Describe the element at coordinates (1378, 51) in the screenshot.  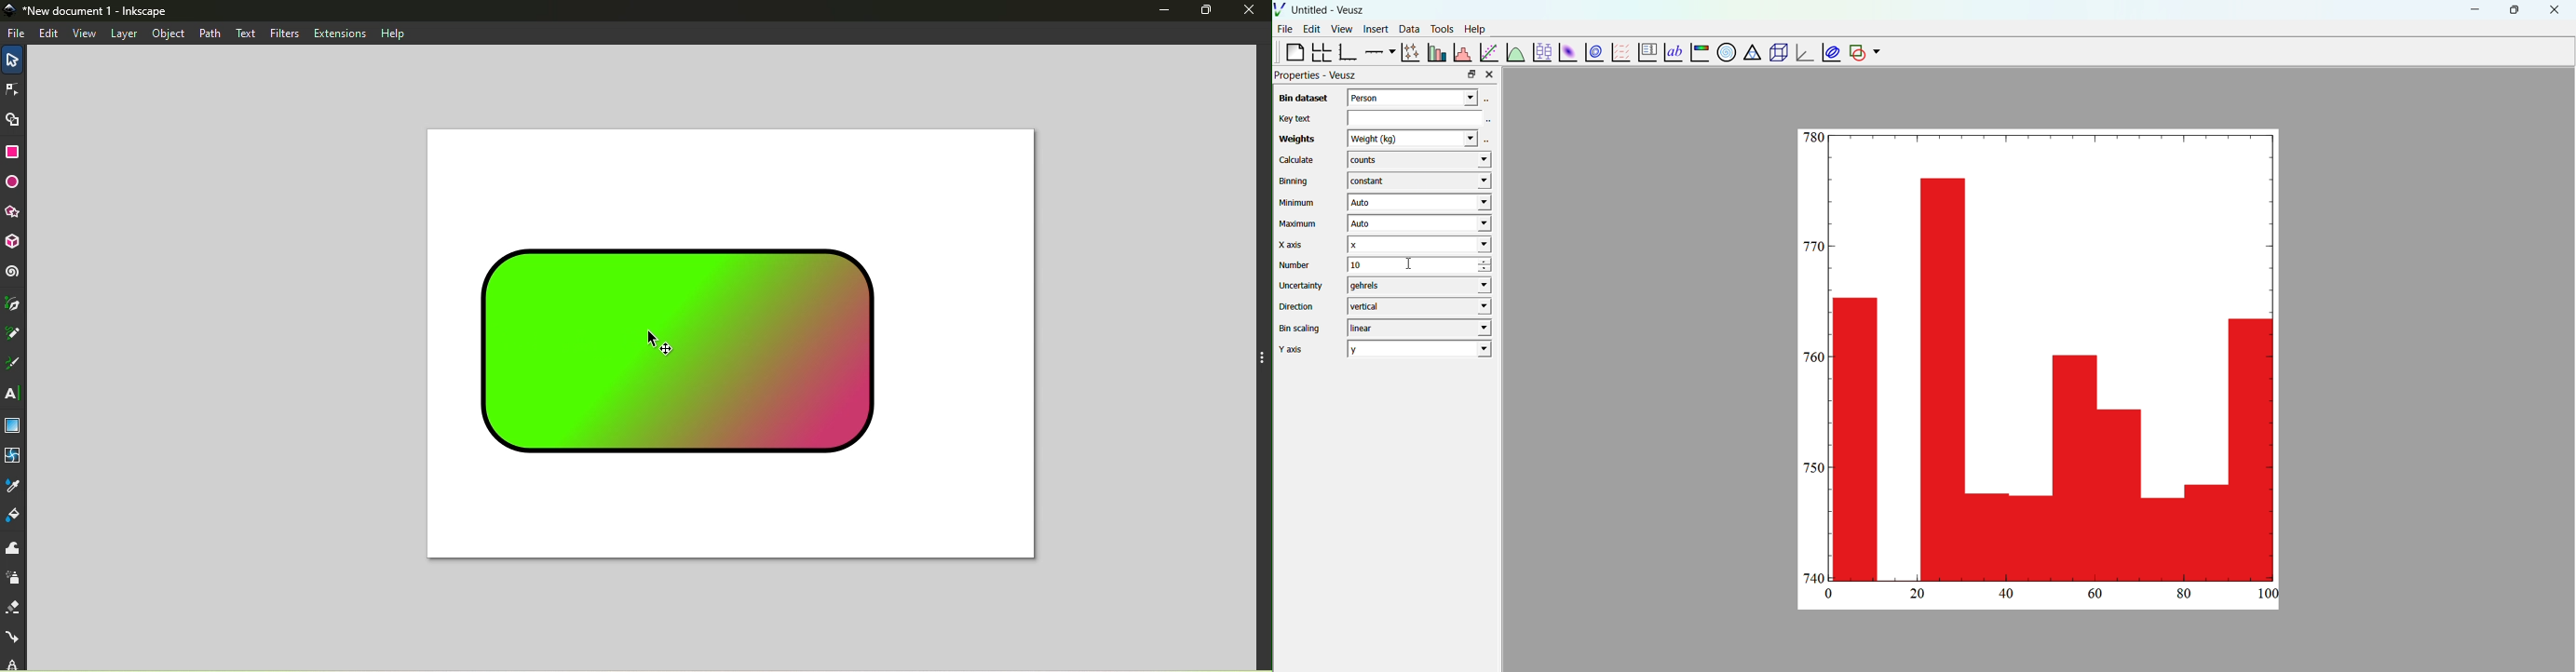
I see `add an axis to a plot` at that location.